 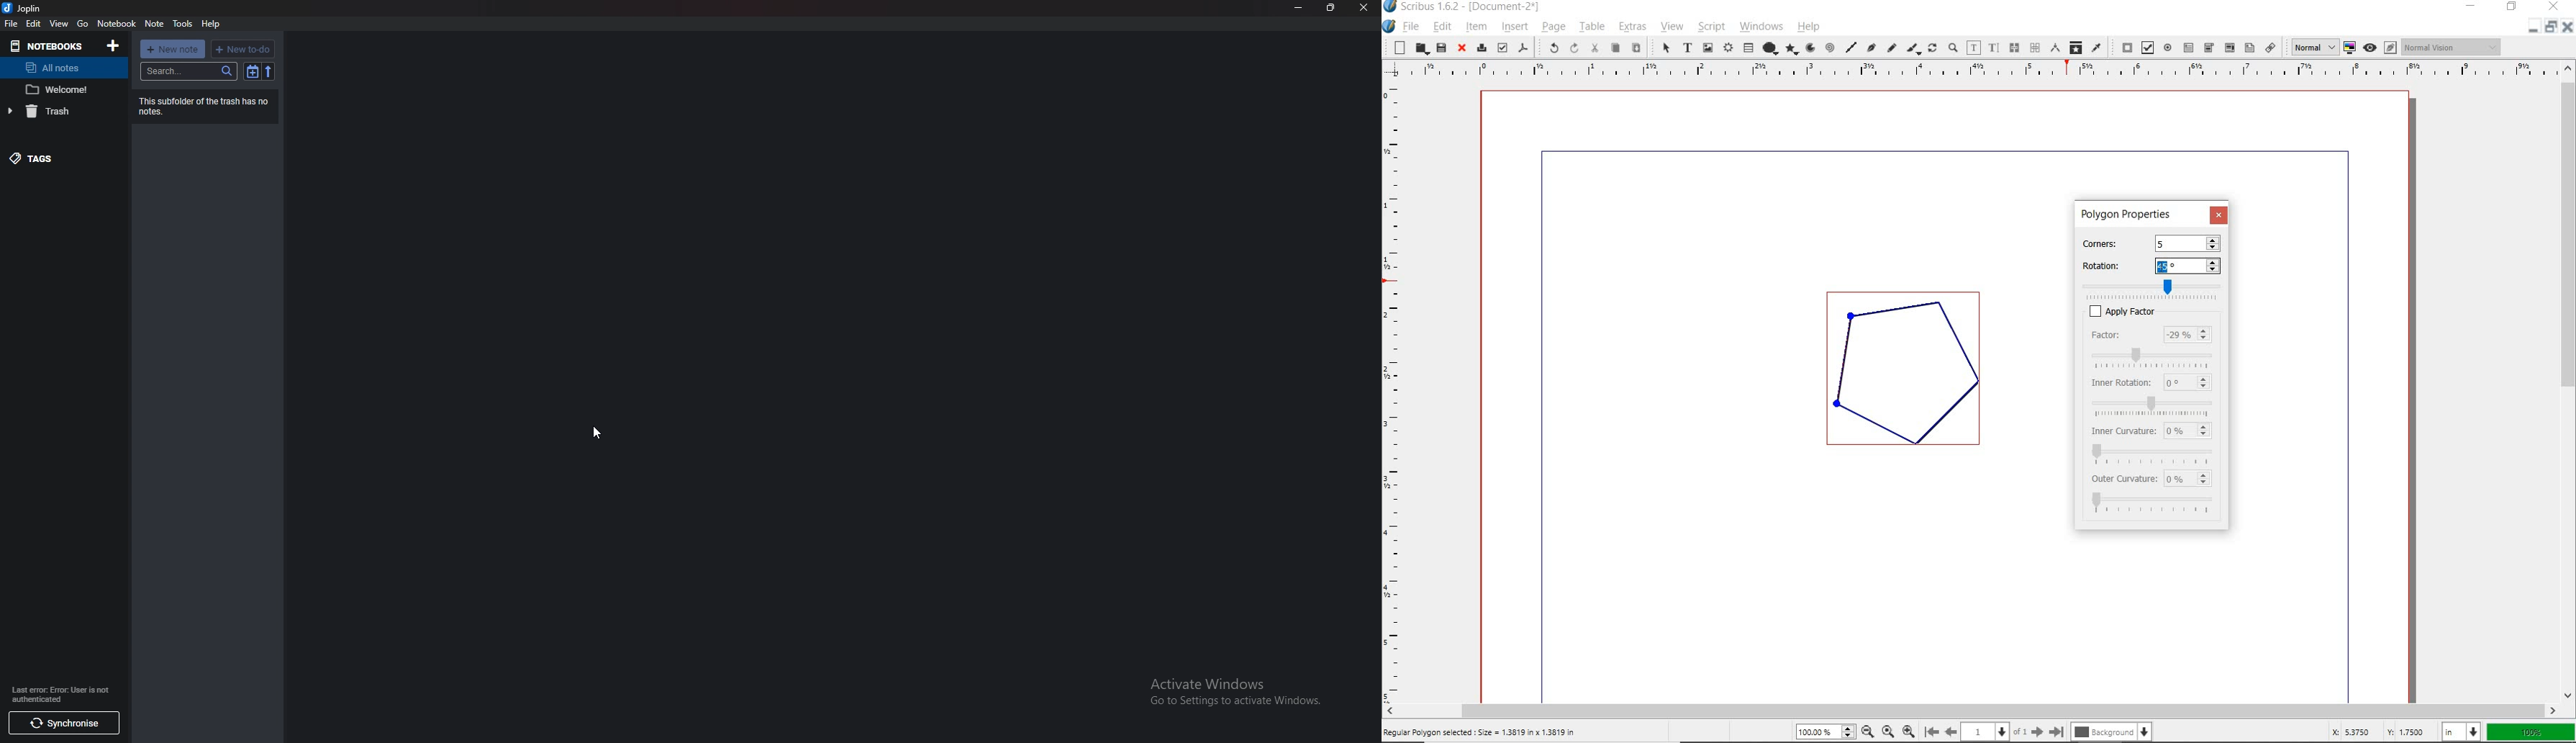 I want to click on copy, so click(x=1616, y=48).